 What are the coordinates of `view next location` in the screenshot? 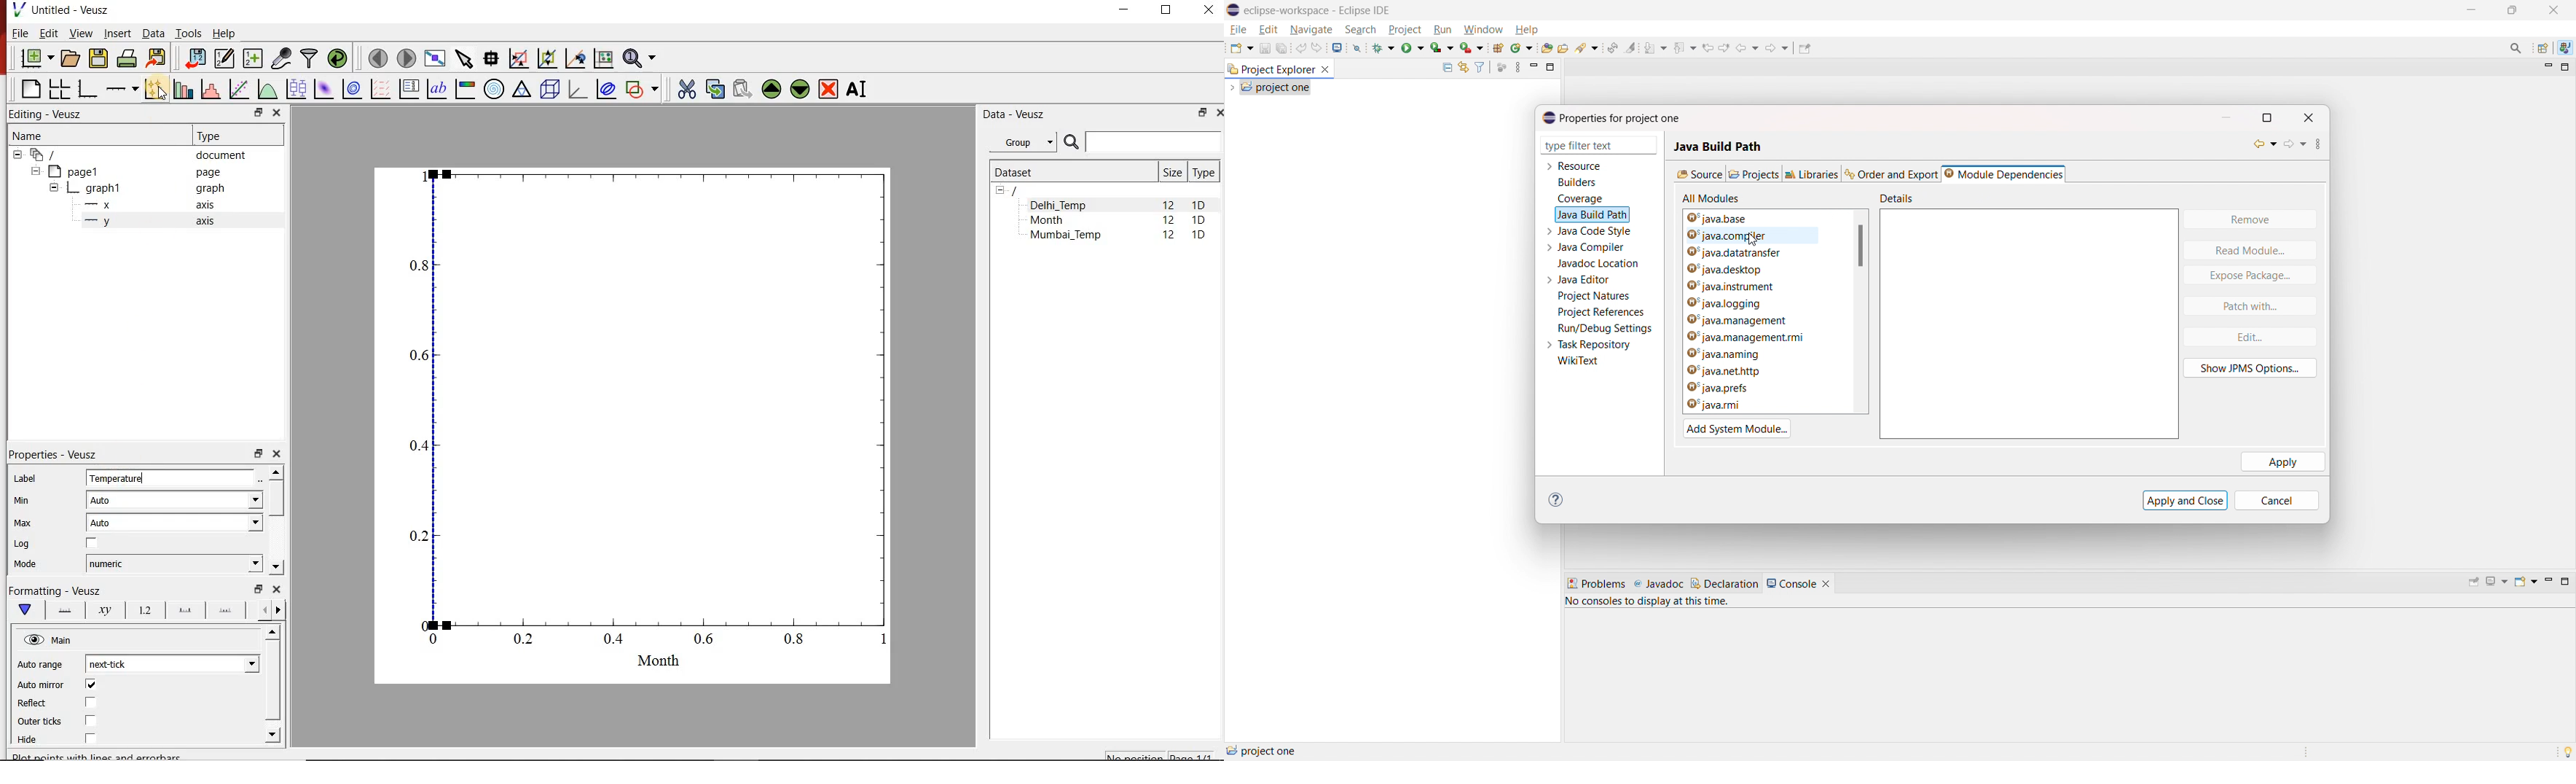 It's located at (1724, 46).